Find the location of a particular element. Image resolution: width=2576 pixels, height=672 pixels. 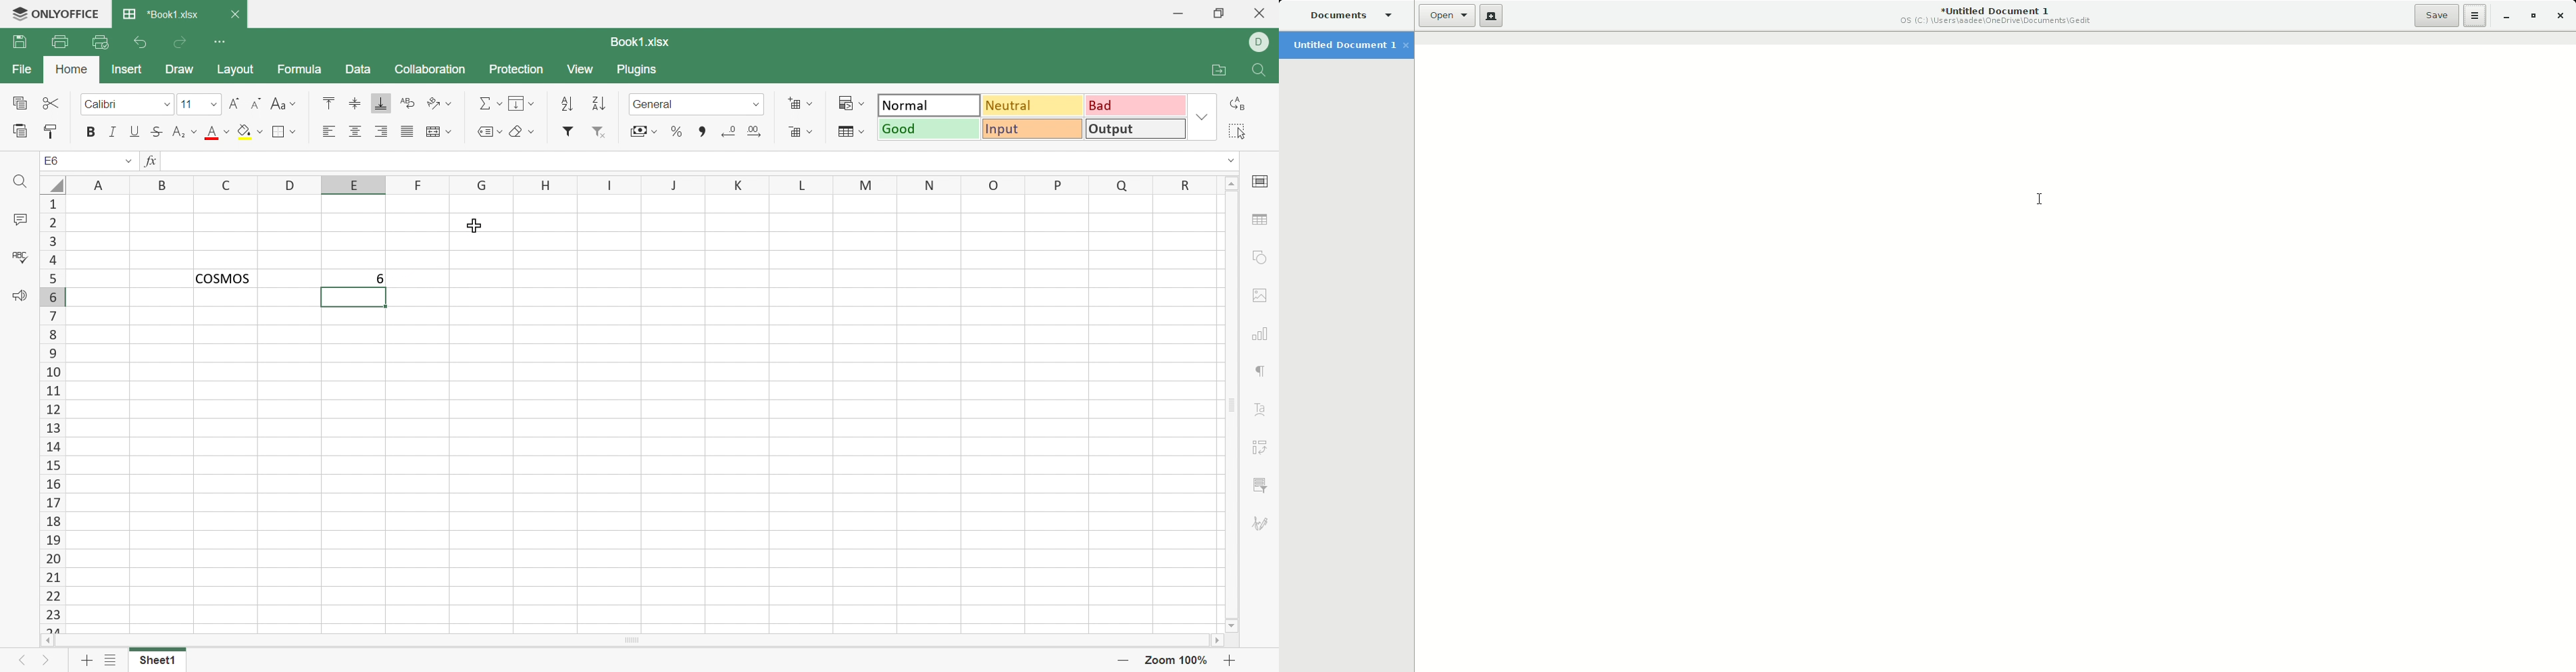

List of sheets is located at coordinates (113, 659).